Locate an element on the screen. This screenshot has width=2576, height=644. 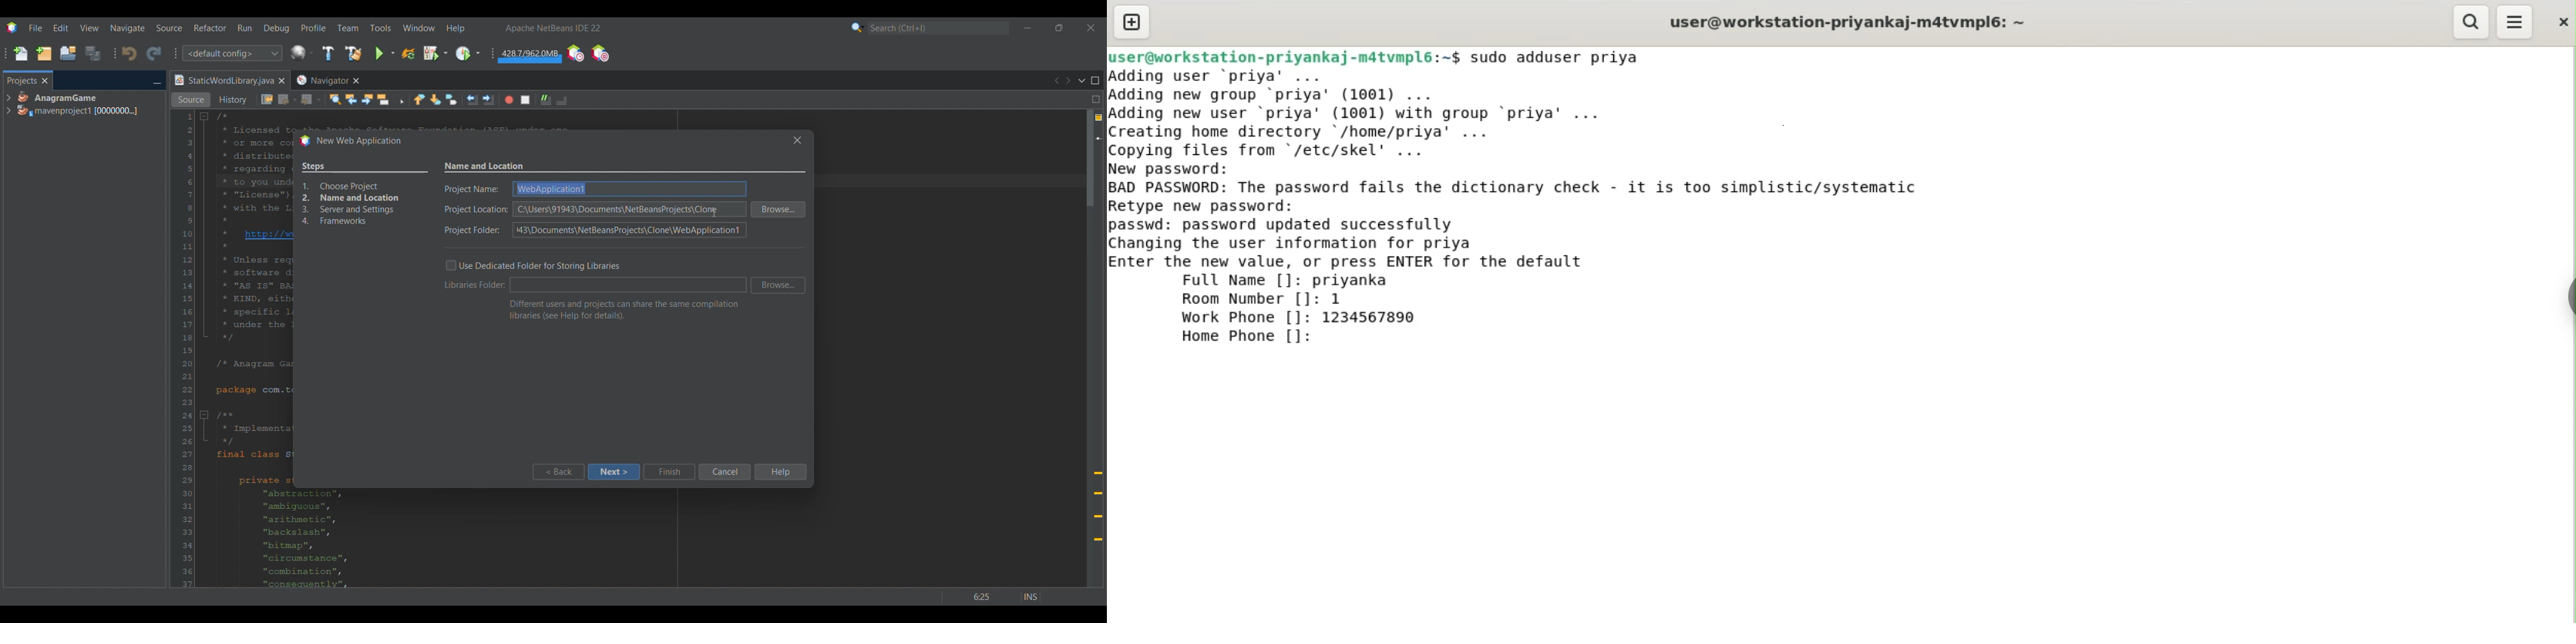
File menu is located at coordinates (35, 28).